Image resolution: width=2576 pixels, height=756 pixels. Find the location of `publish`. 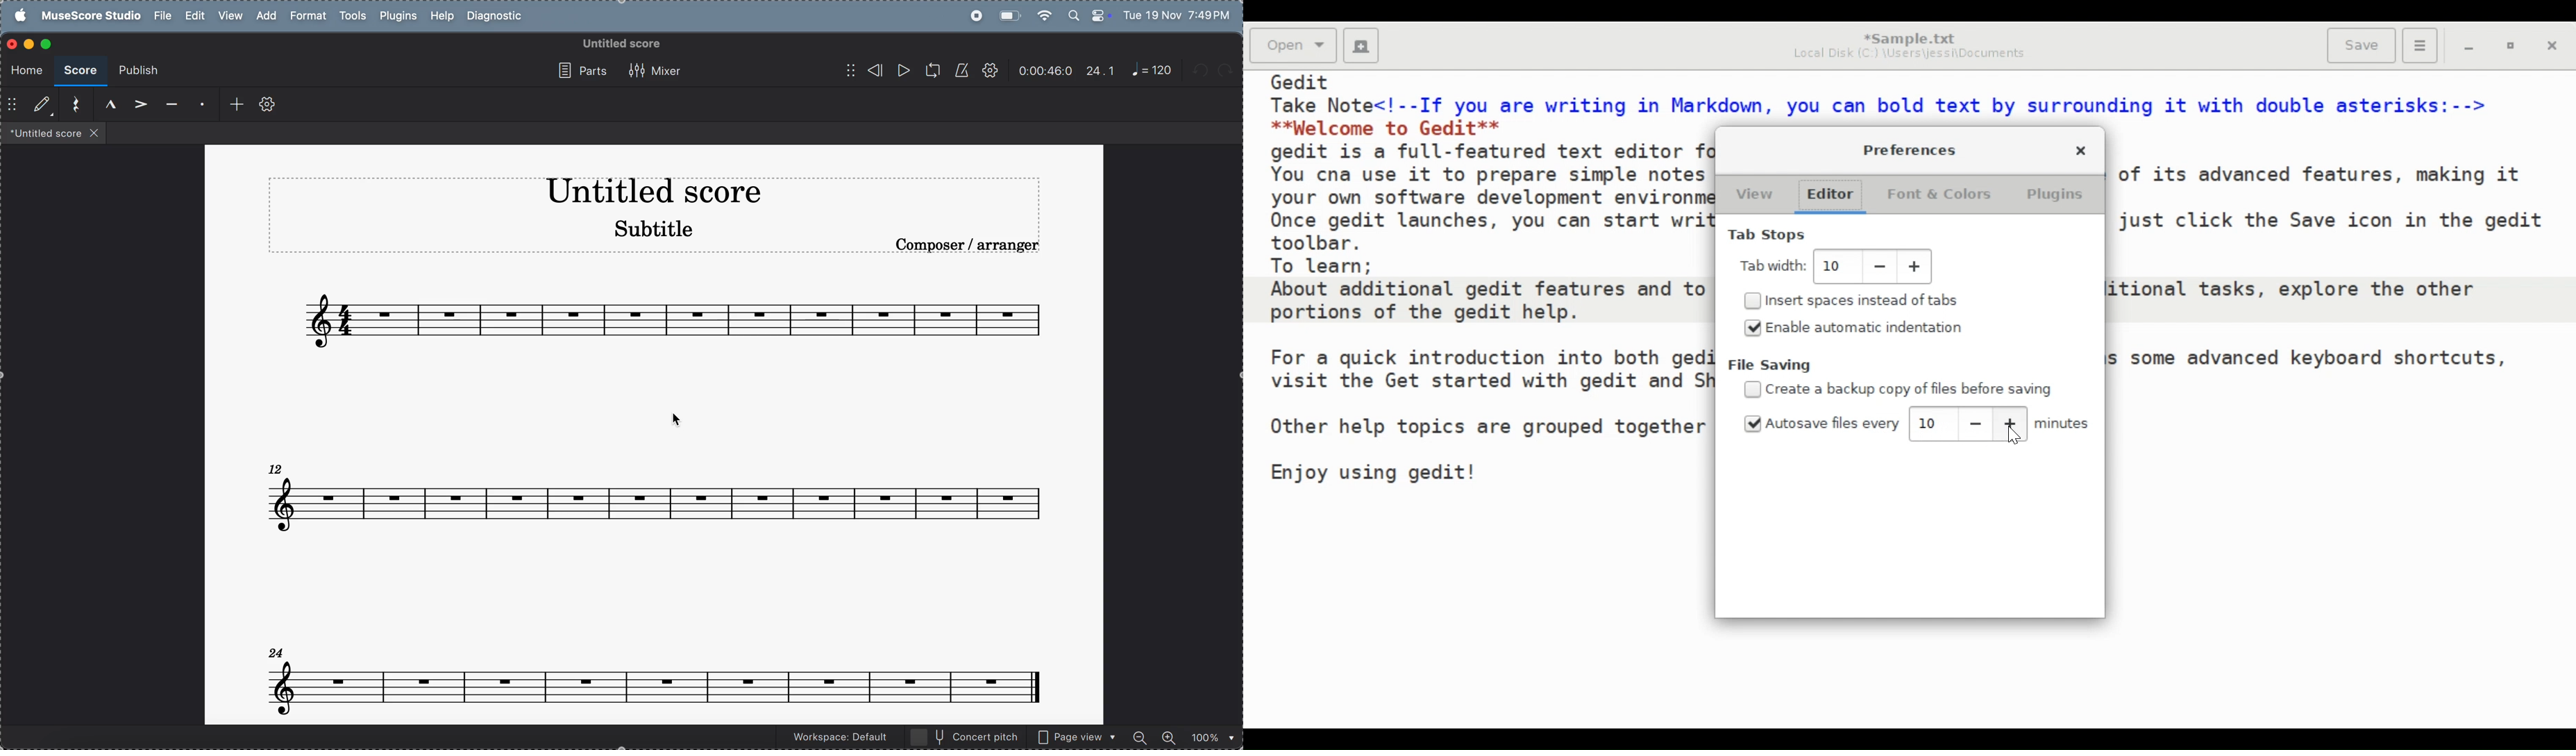

publish is located at coordinates (138, 71).